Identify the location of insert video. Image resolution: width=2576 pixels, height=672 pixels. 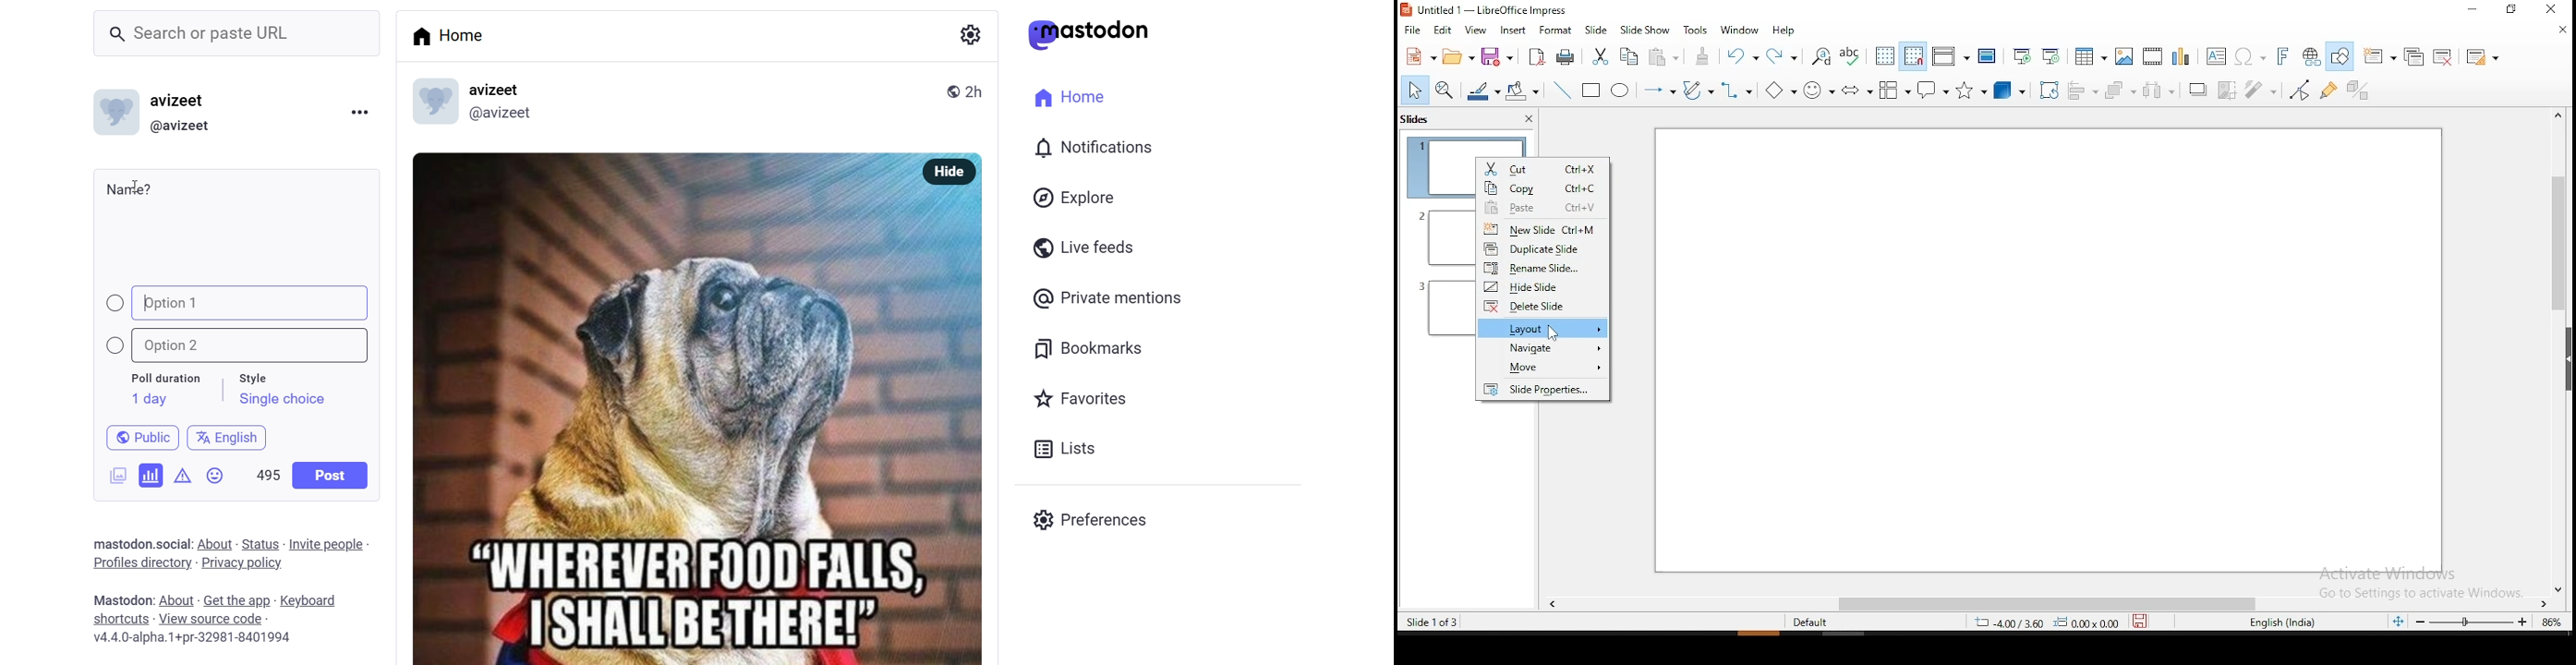
(2152, 55).